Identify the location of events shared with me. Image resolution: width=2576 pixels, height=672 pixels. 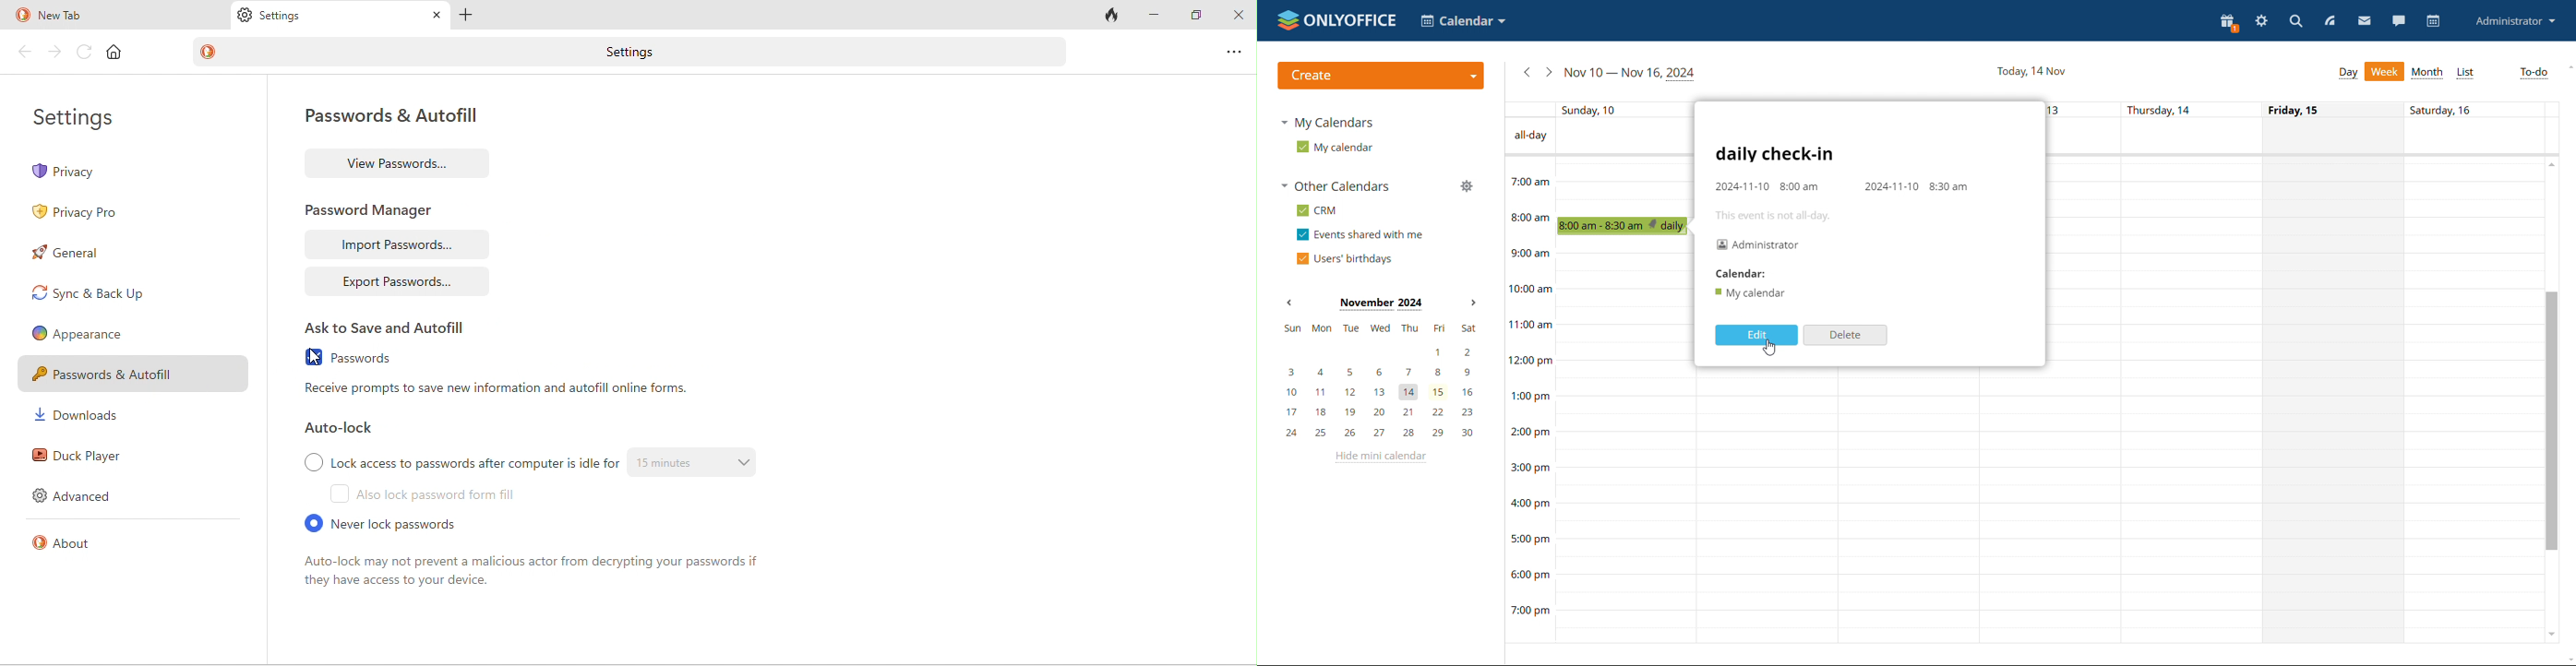
(1360, 235).